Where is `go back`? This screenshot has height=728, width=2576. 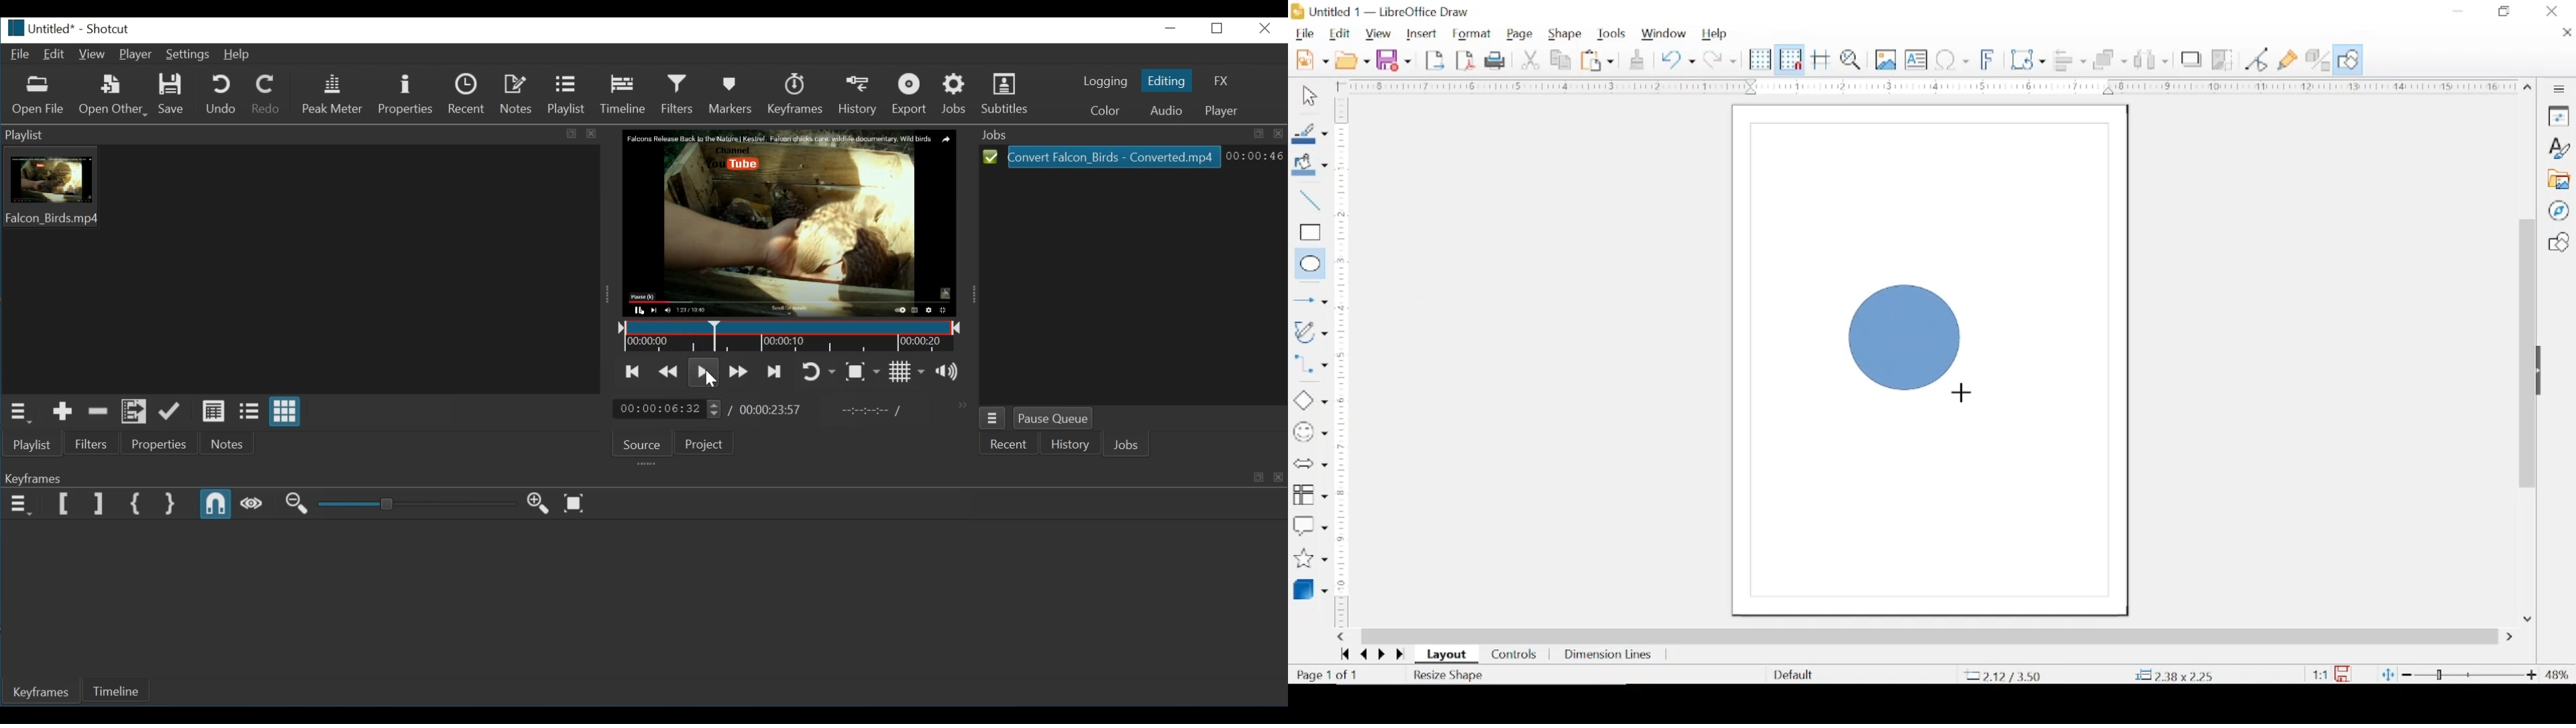 go back is located at coordinates (1360, 656).